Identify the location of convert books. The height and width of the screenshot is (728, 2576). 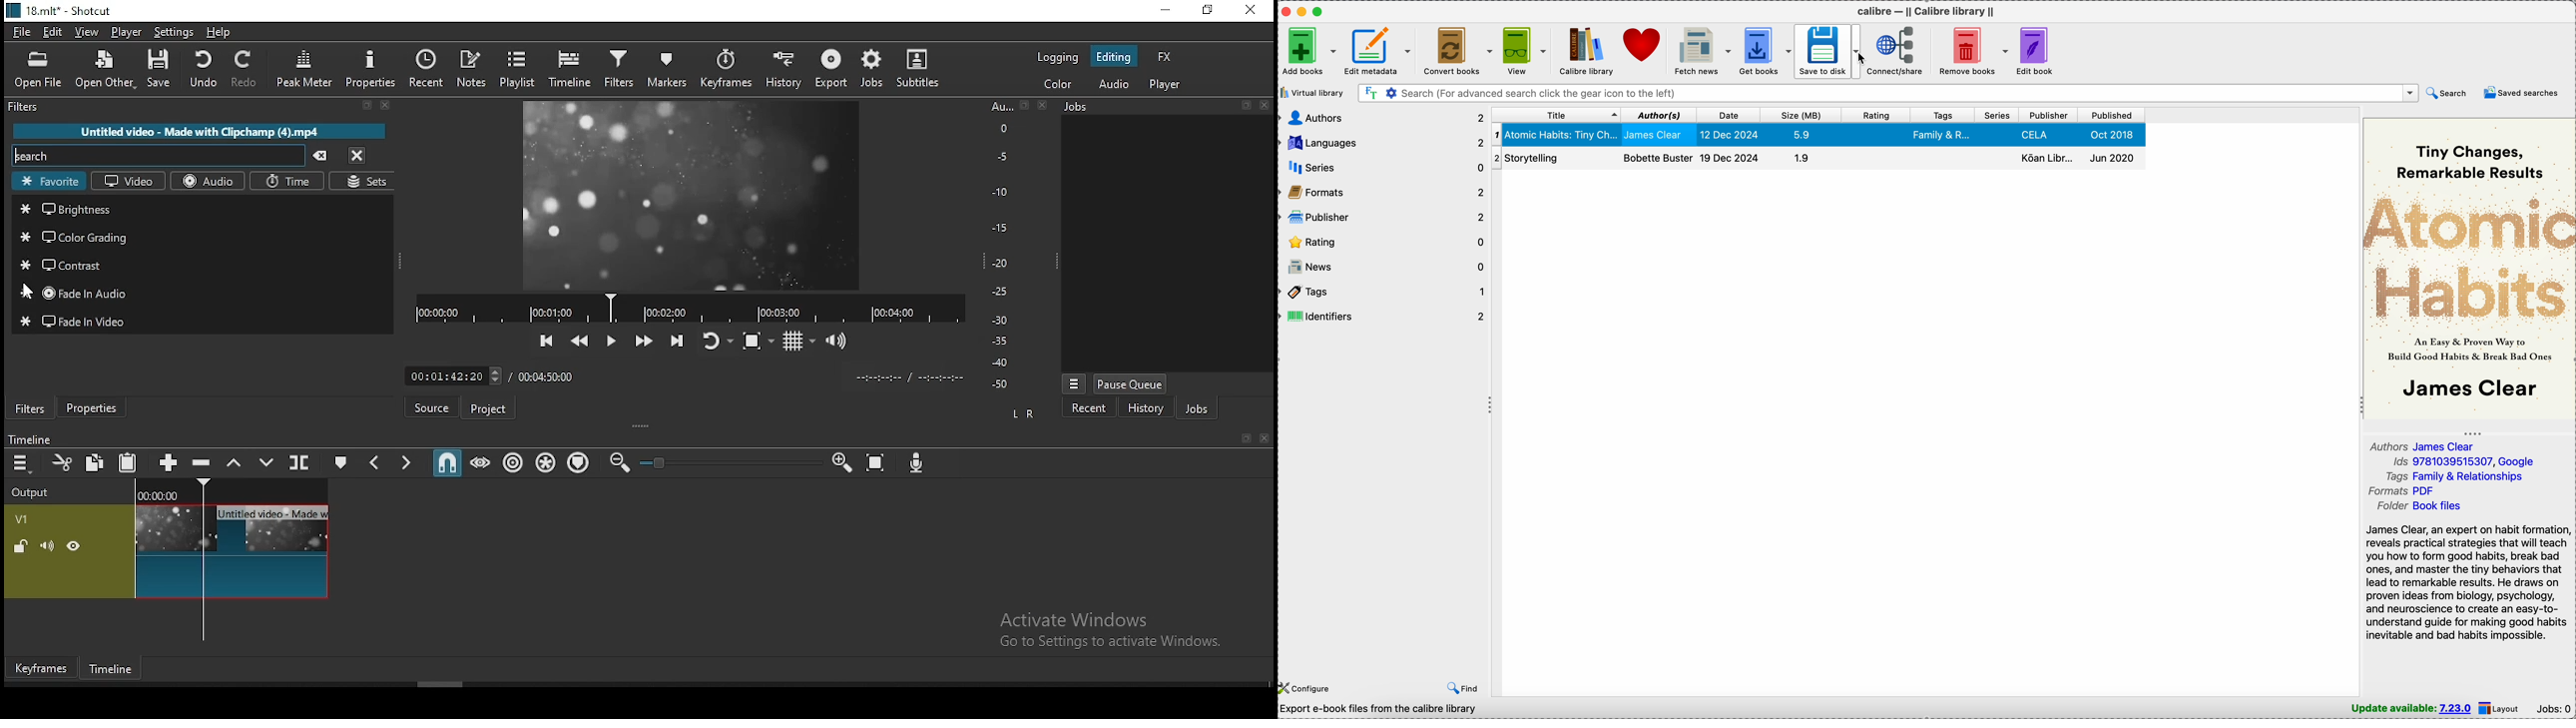
(1458, 50).